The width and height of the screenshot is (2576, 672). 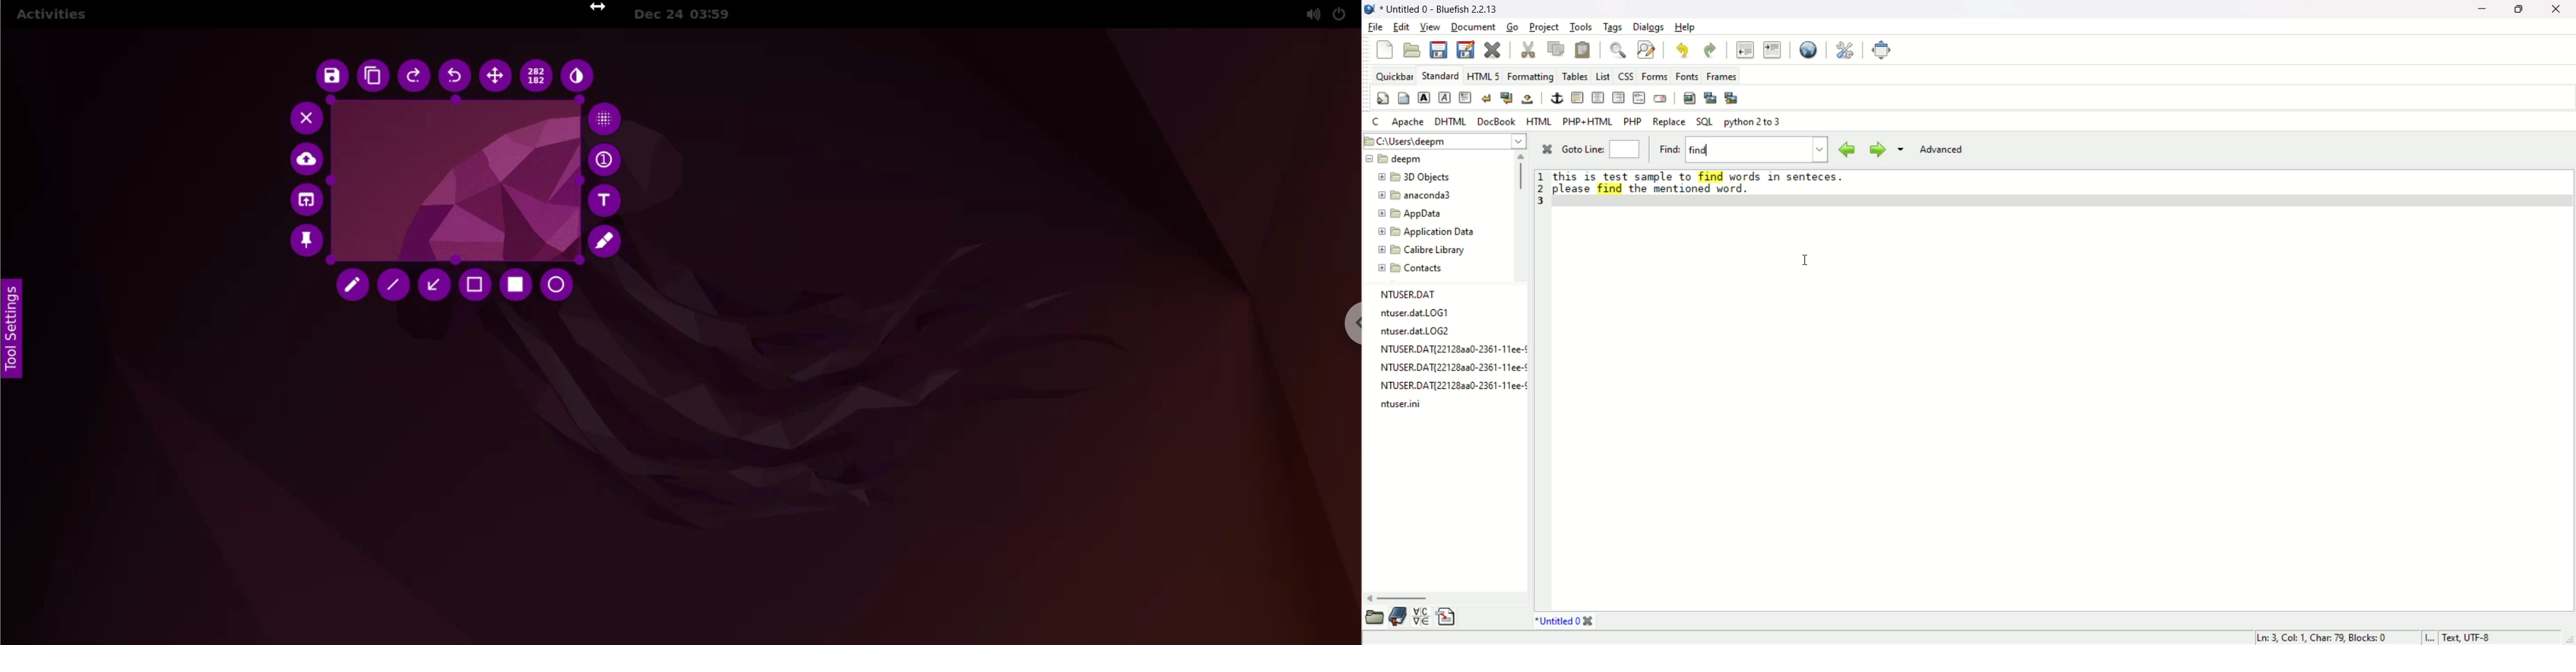 What do you see at coordinates (1734, 97) in the screenshot?
I see `multi thumbnail` at bounding box center [1734, 97].